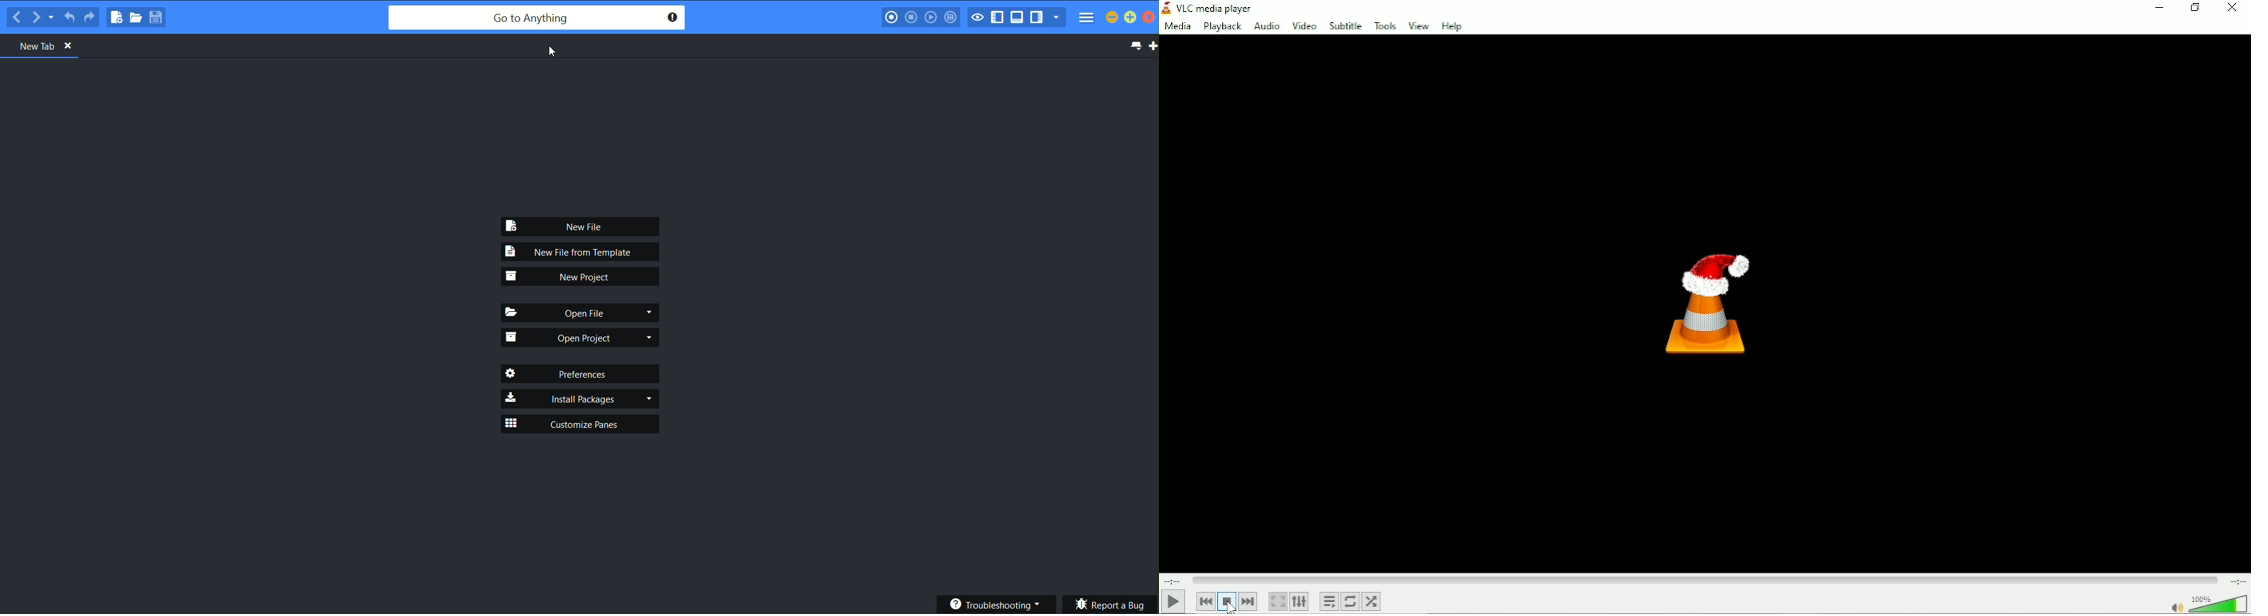 The image size is (2268, 616). I want to click on Media, so click(1178, 27).